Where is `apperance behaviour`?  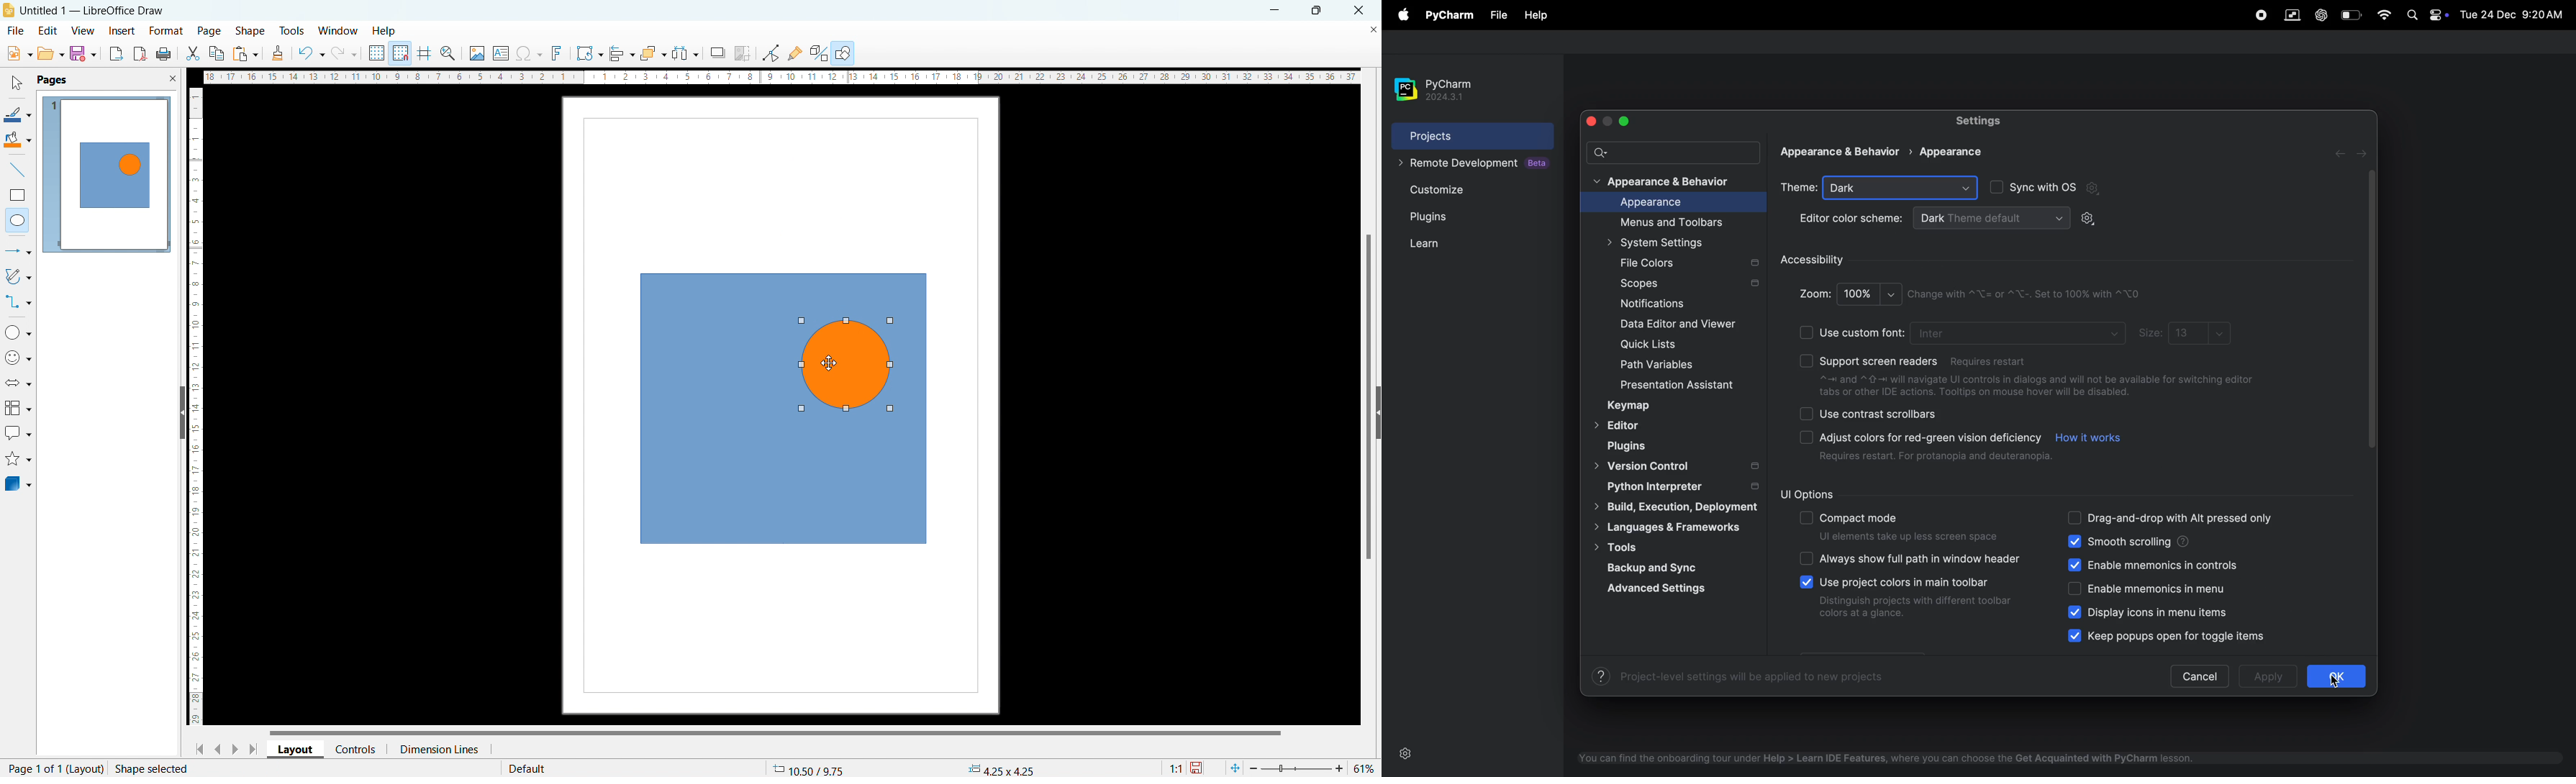
apperance behaviour is located at coordinates (1664, 182).